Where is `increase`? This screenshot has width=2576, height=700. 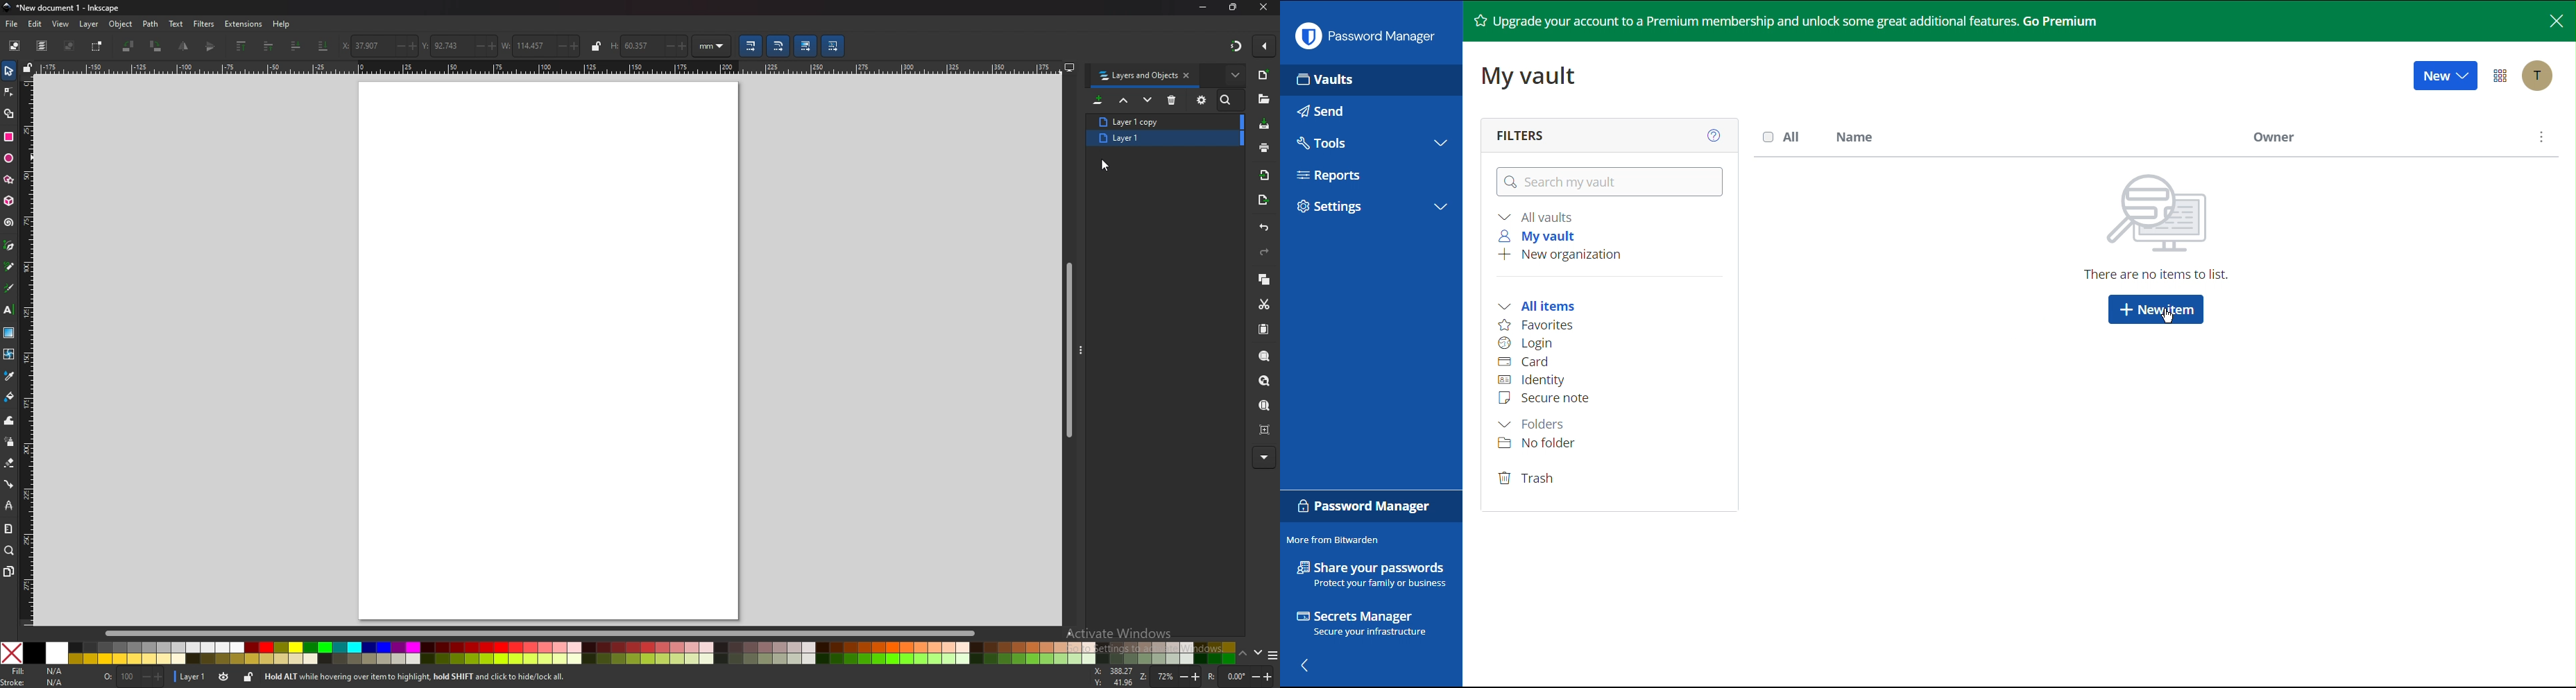
increase is located at coordinates (491, 45).